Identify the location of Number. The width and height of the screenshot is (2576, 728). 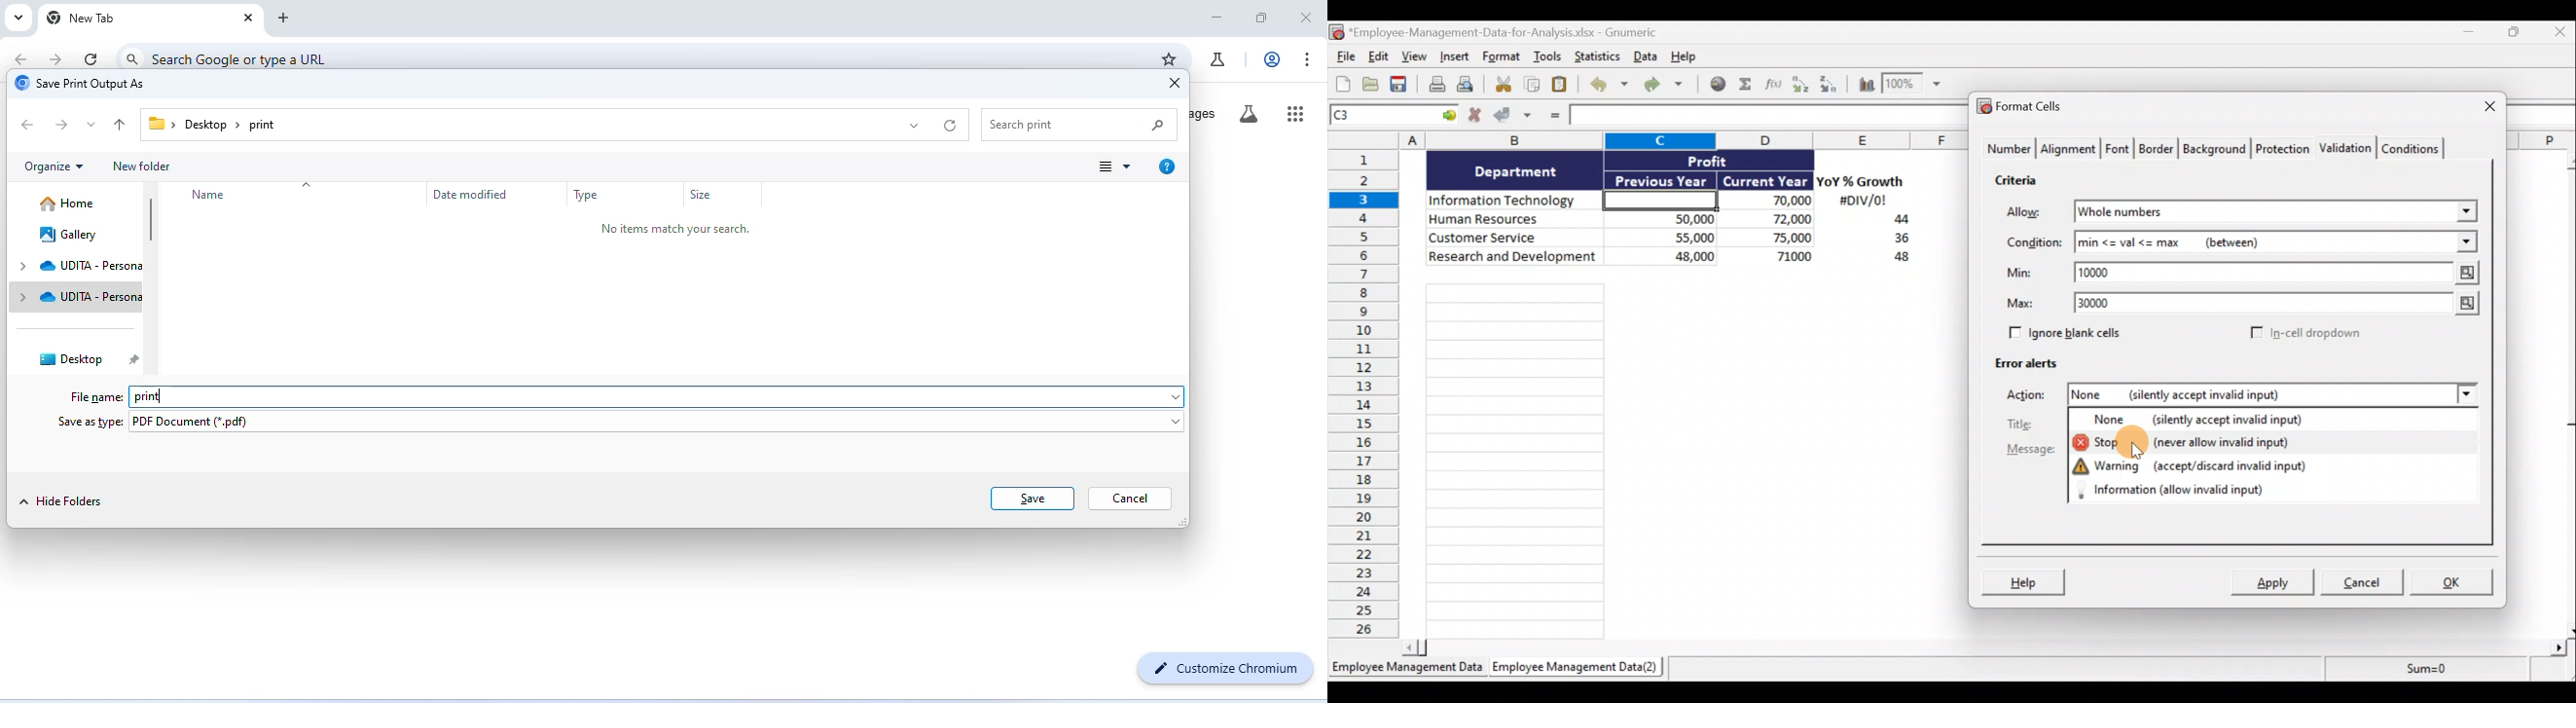
(2008, 150).